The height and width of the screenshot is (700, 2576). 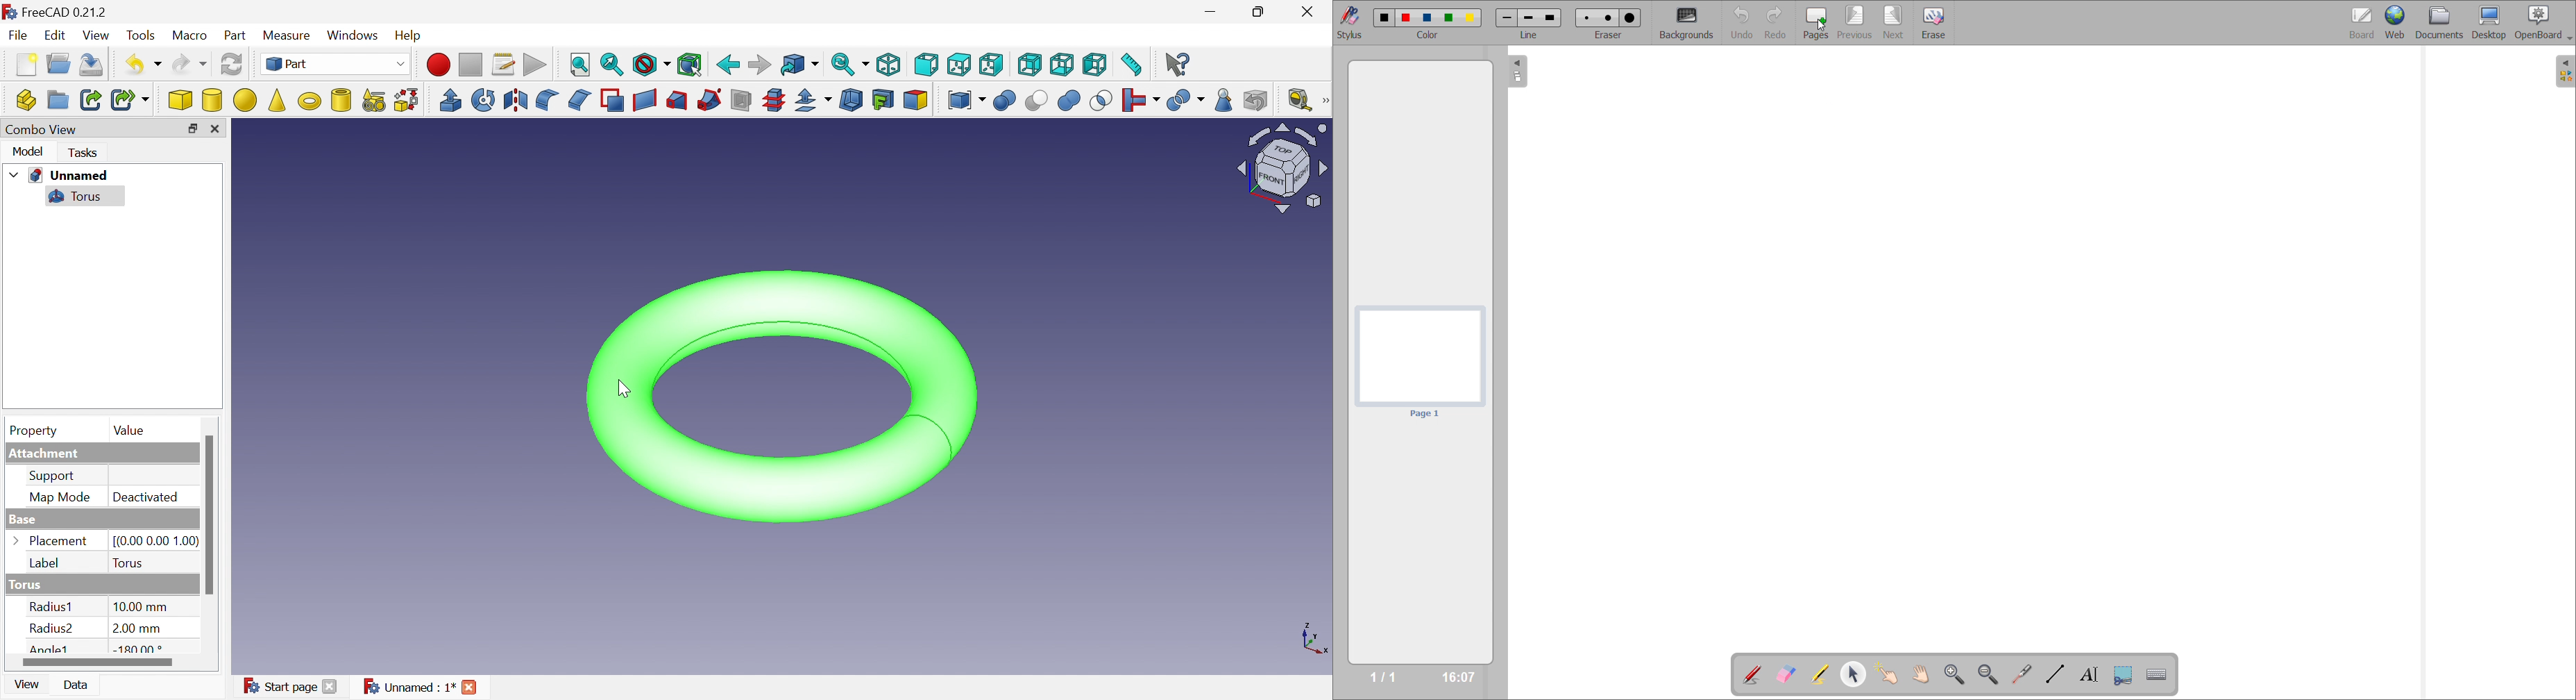 I want to click on Back, so click(x=727, y=65).